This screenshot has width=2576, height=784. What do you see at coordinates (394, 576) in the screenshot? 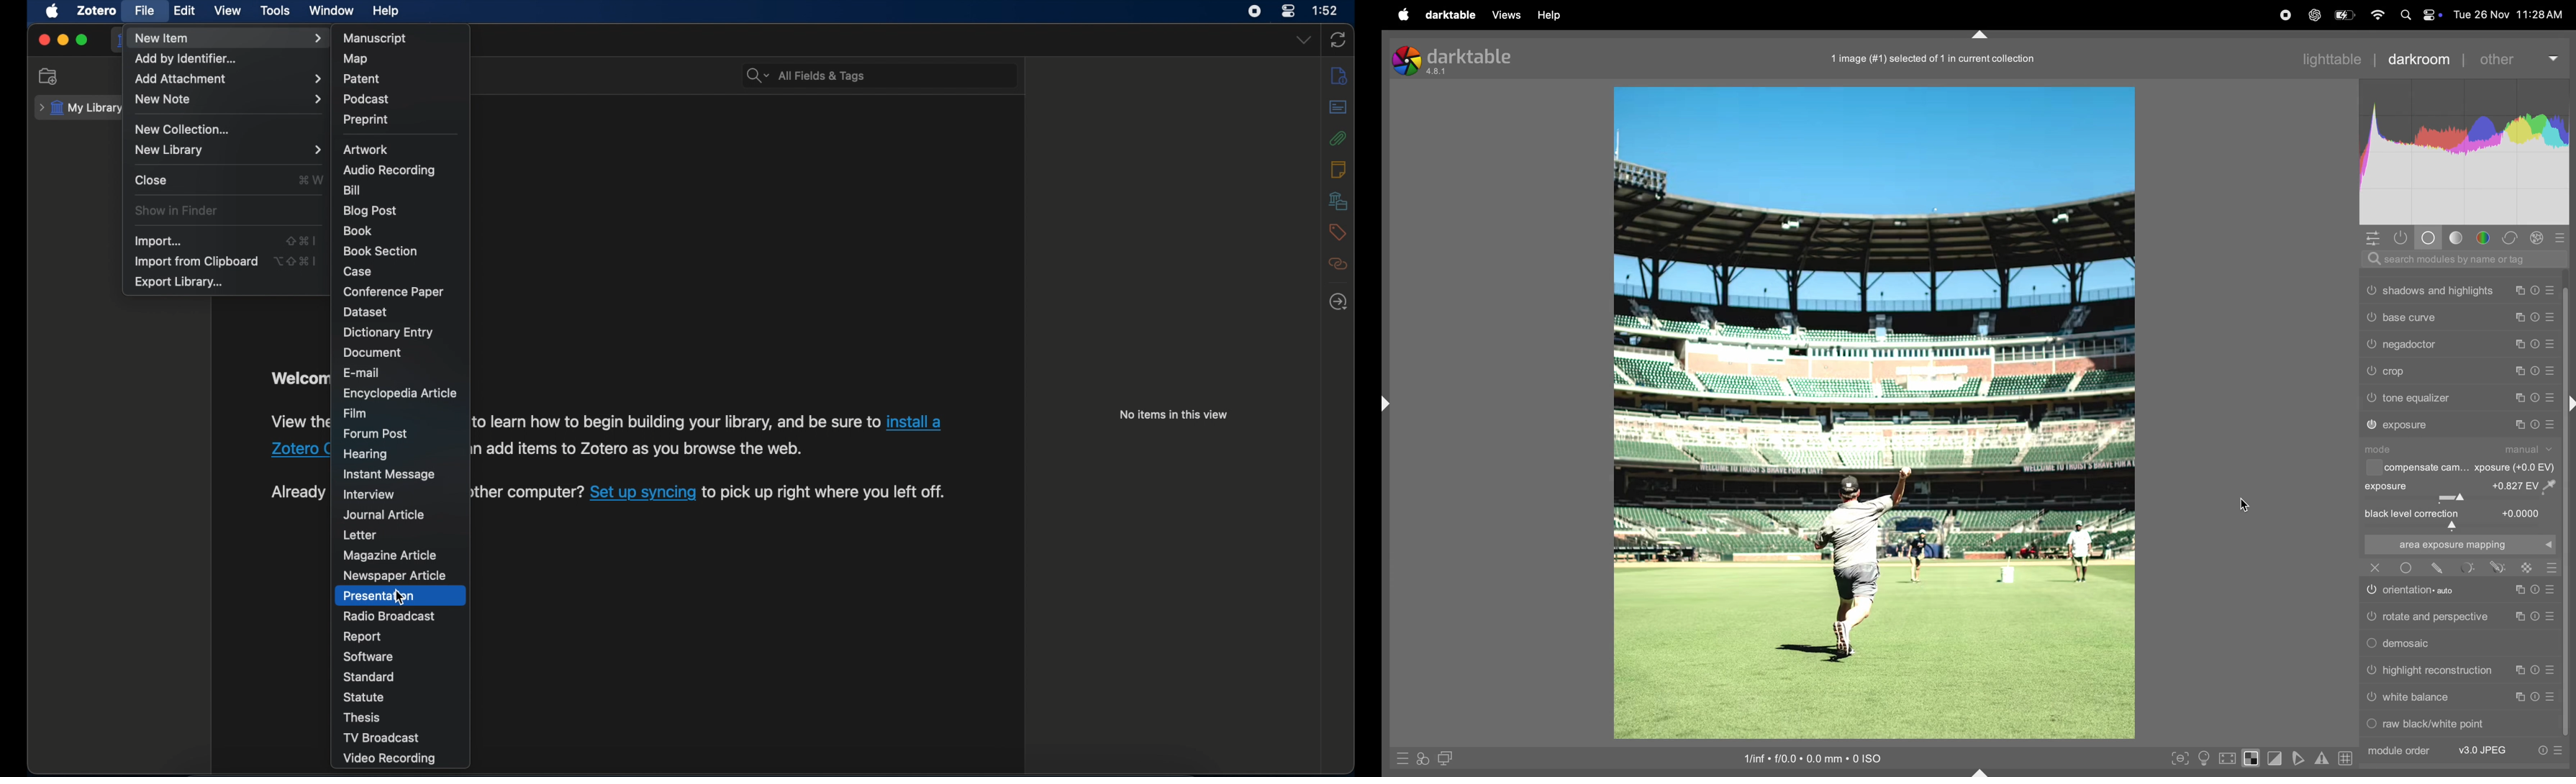
I see `newspaper article` at bounding box center [394, 576].